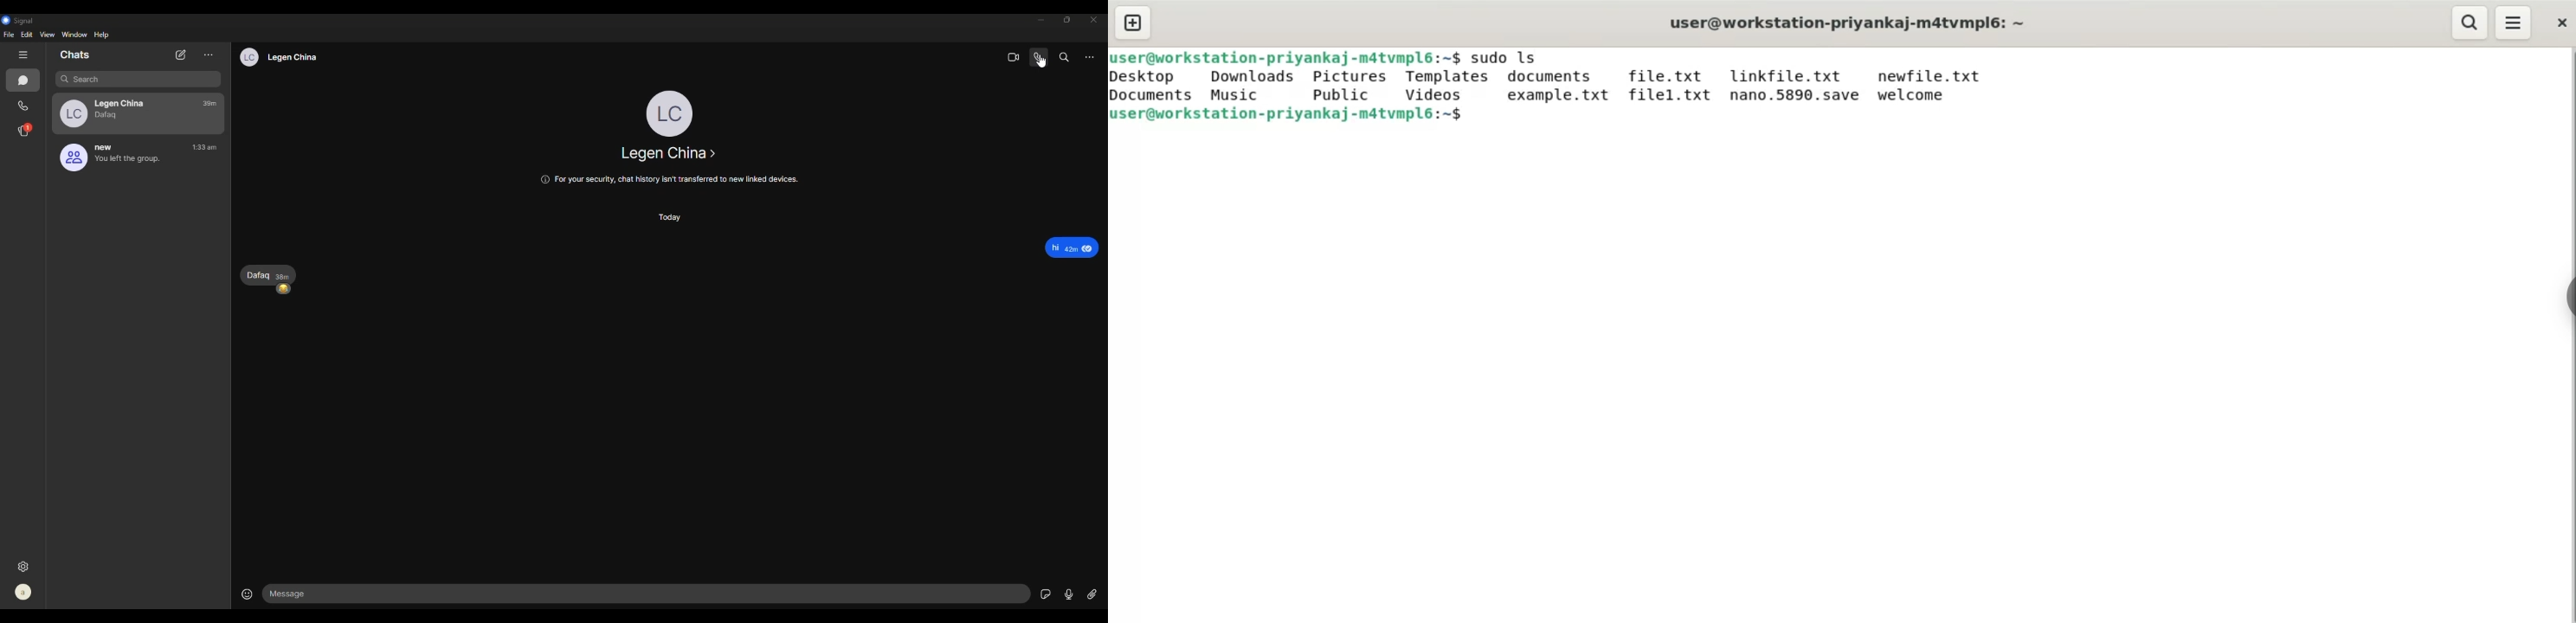 The image size is (2576, 644). I want to click on search, so click(94, 79).